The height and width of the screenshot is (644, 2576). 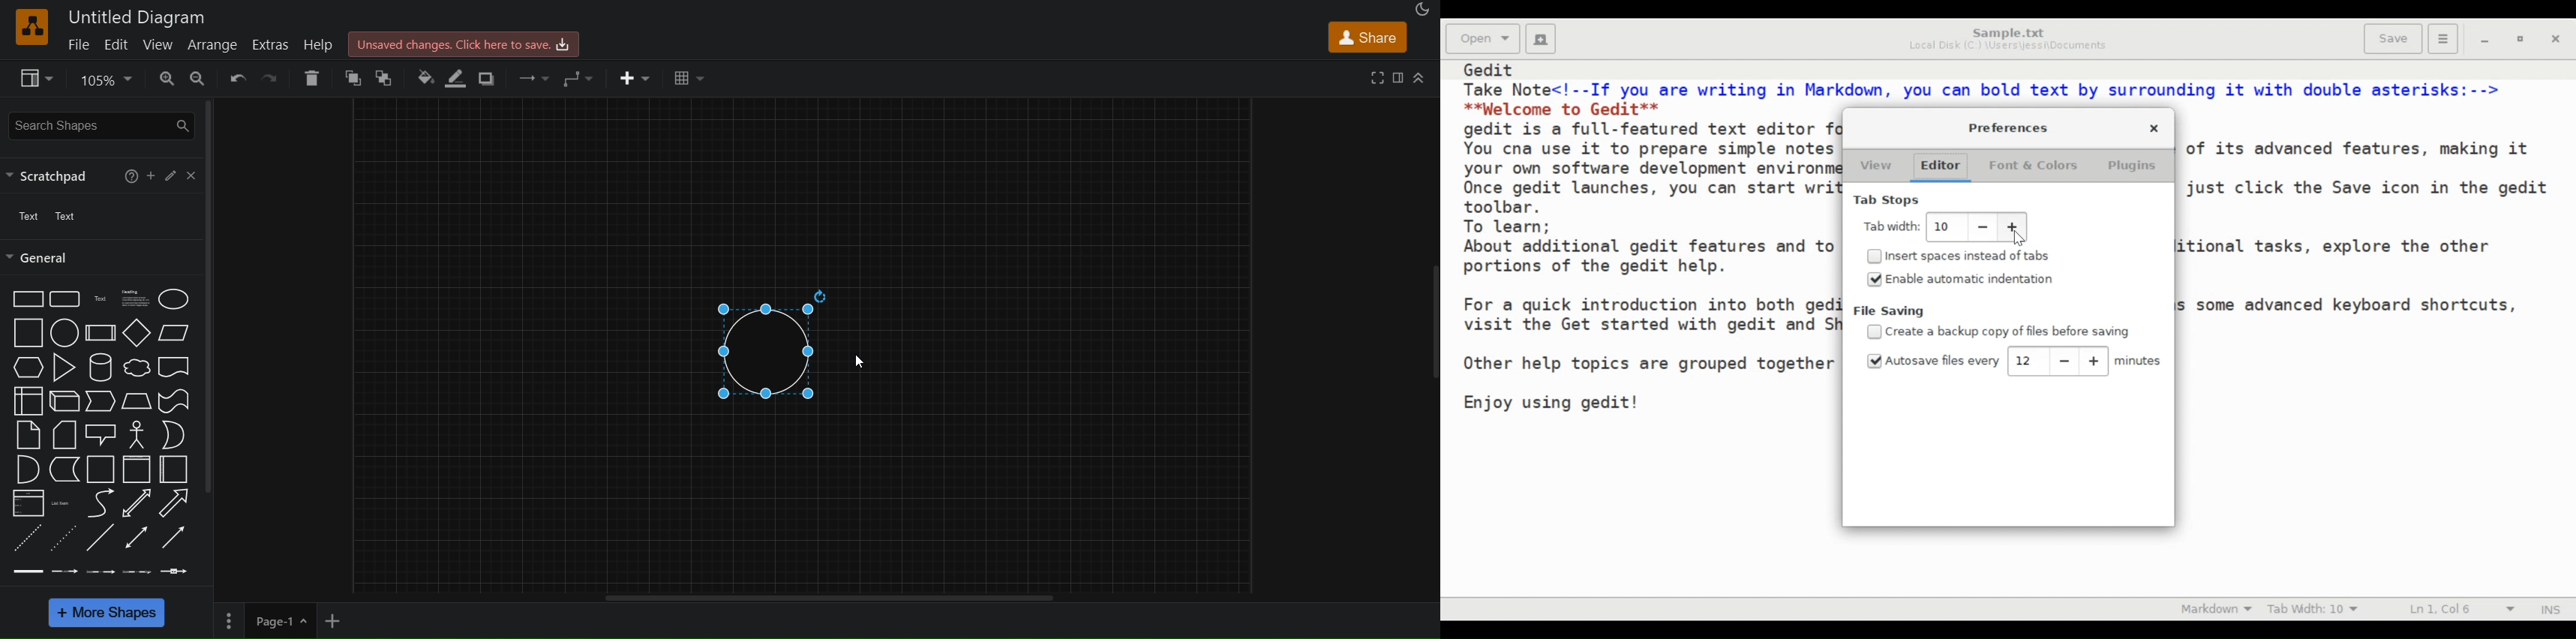 I want to click on close, so click(x=189, y=176).